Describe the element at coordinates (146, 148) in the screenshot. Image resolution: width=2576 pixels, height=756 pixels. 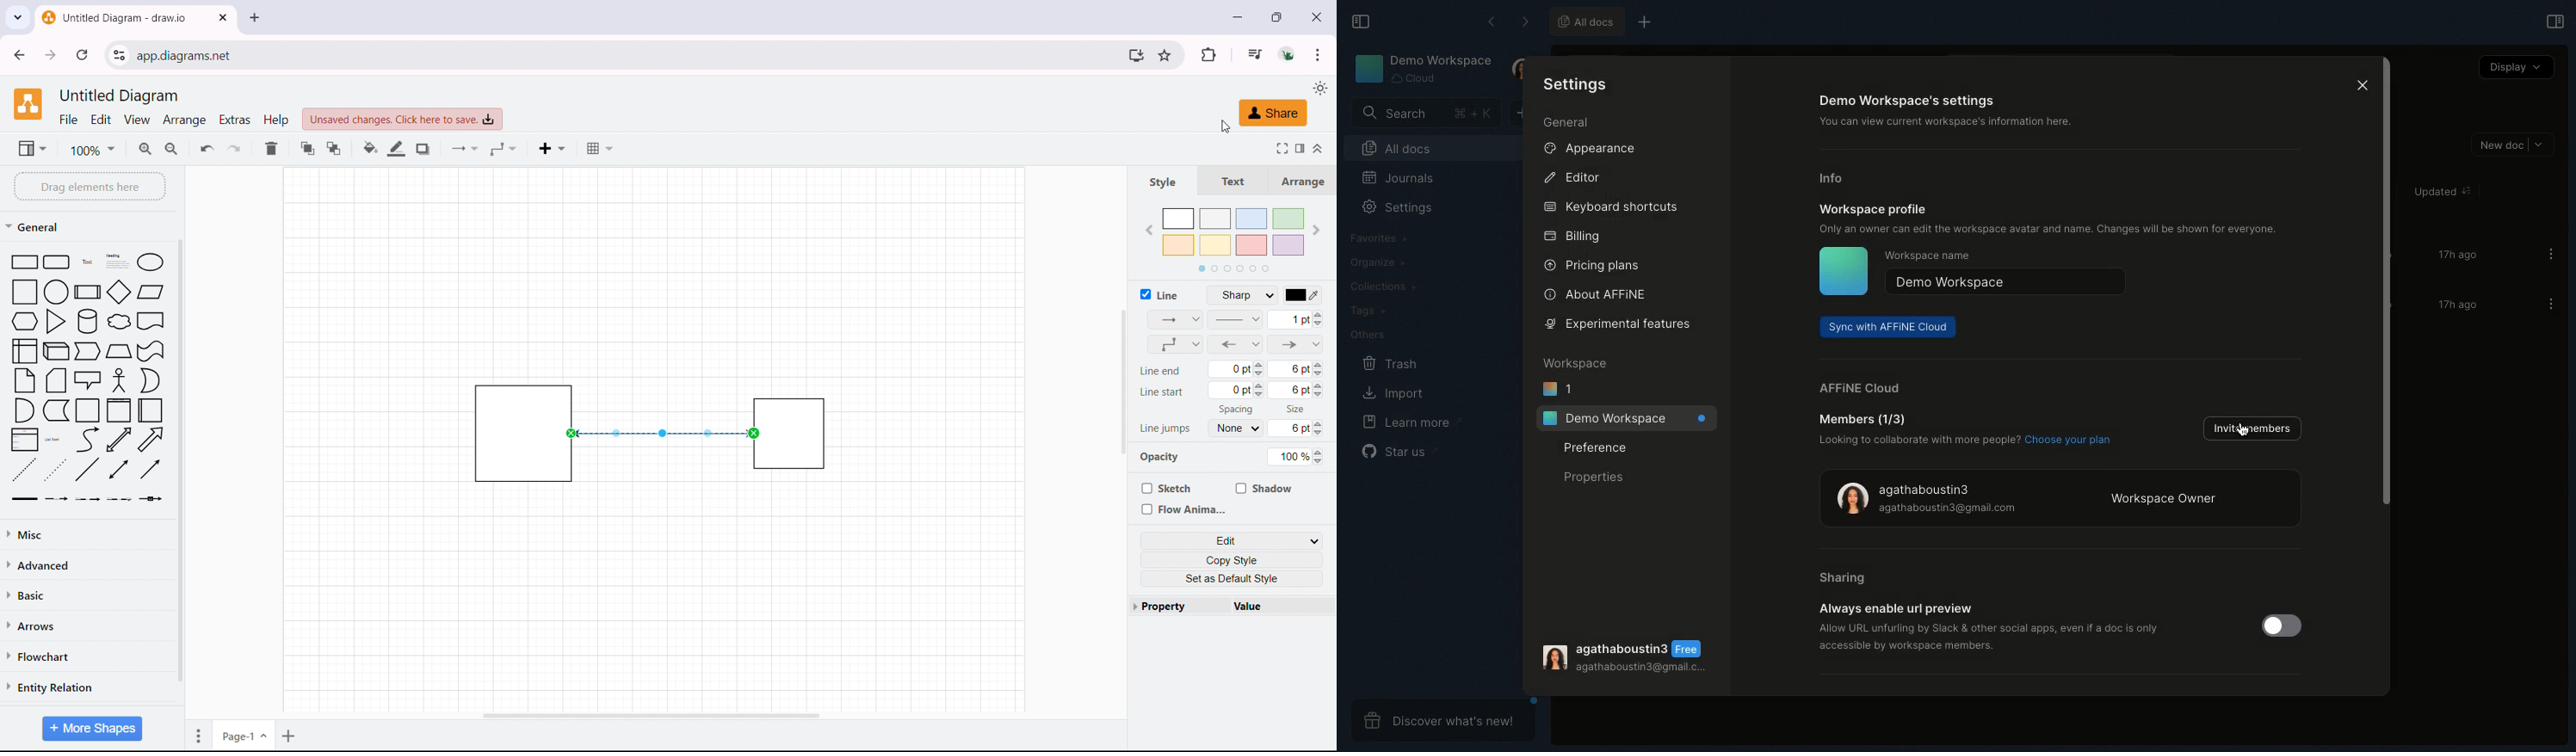
I see `zoomin` at that location.